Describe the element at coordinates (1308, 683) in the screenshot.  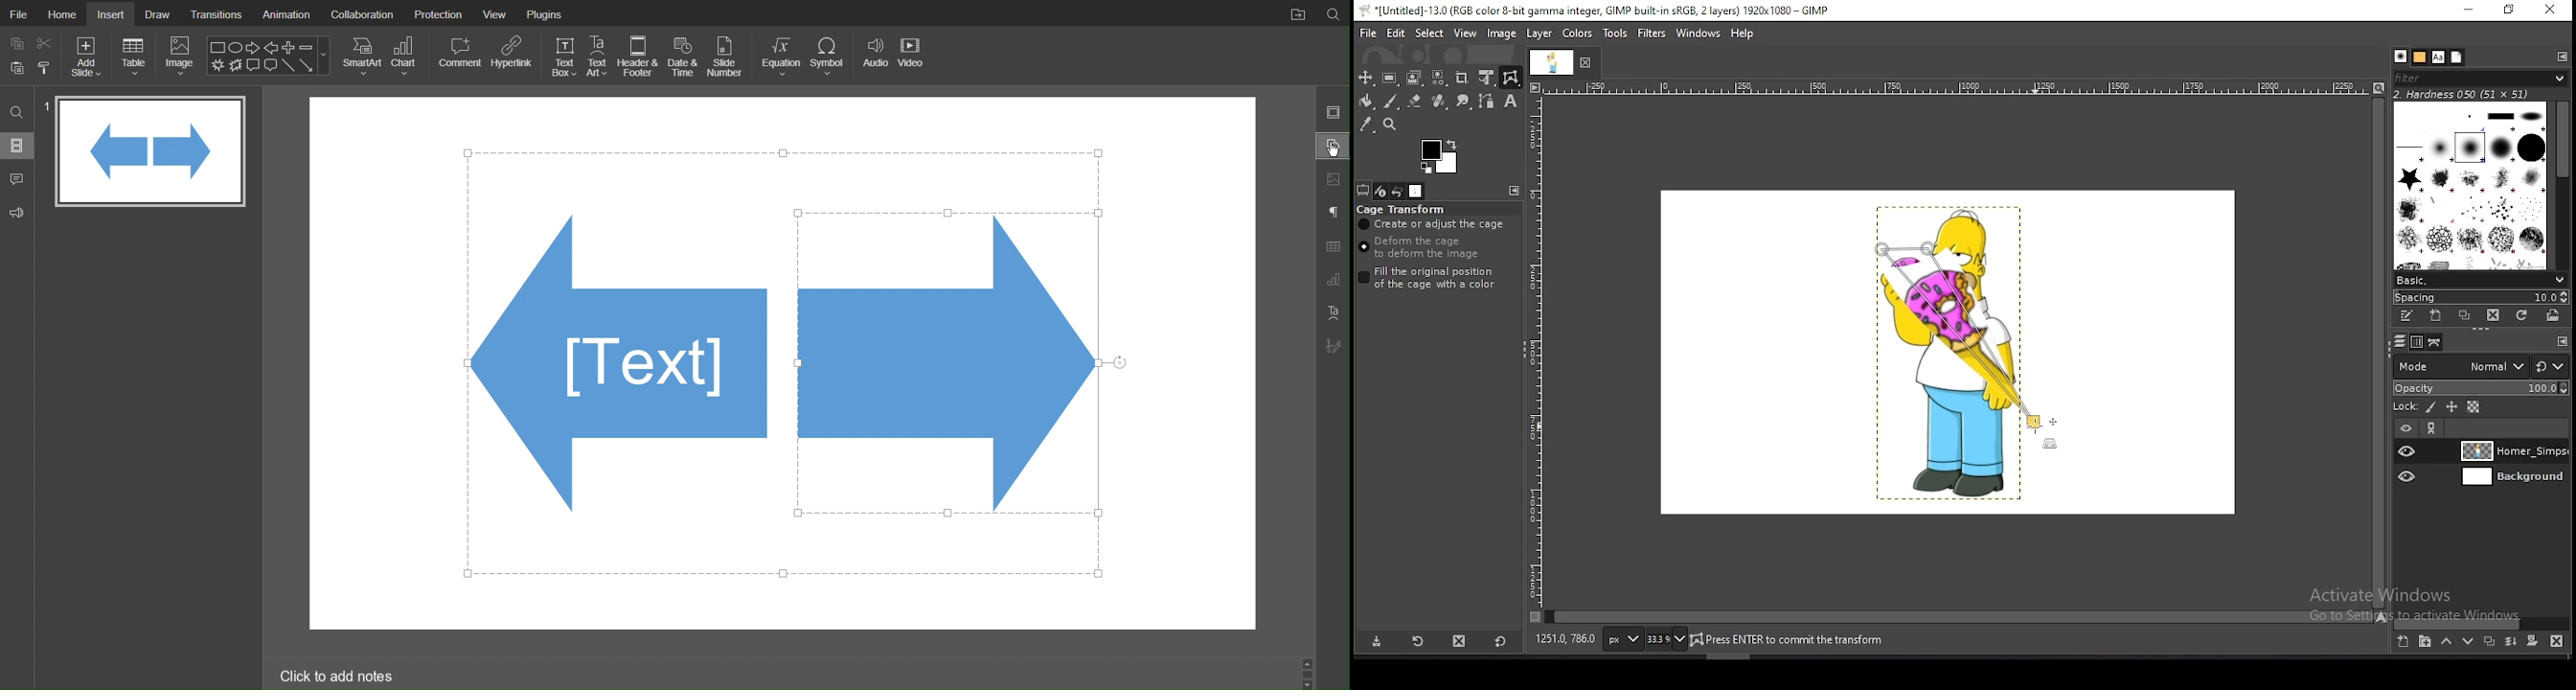
I see `down` at that location.